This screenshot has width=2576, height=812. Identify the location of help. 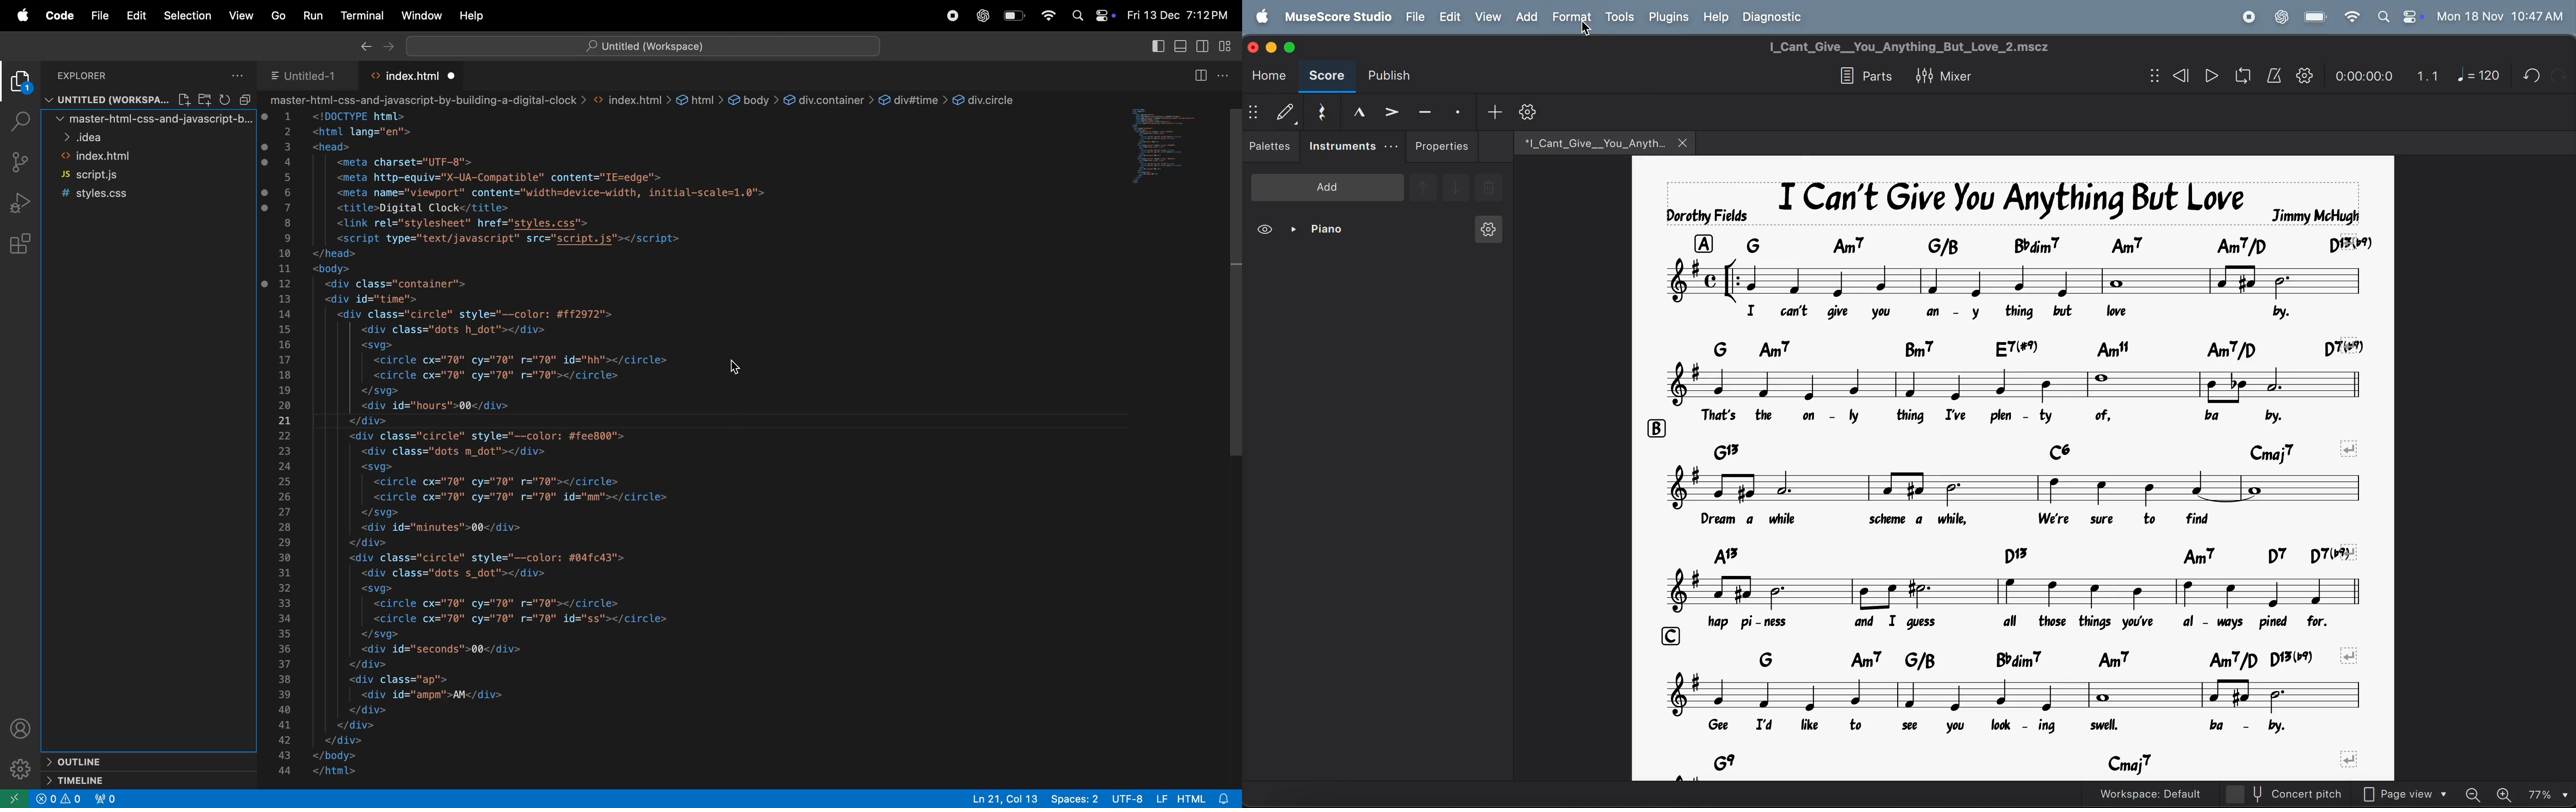
(1717, 15).